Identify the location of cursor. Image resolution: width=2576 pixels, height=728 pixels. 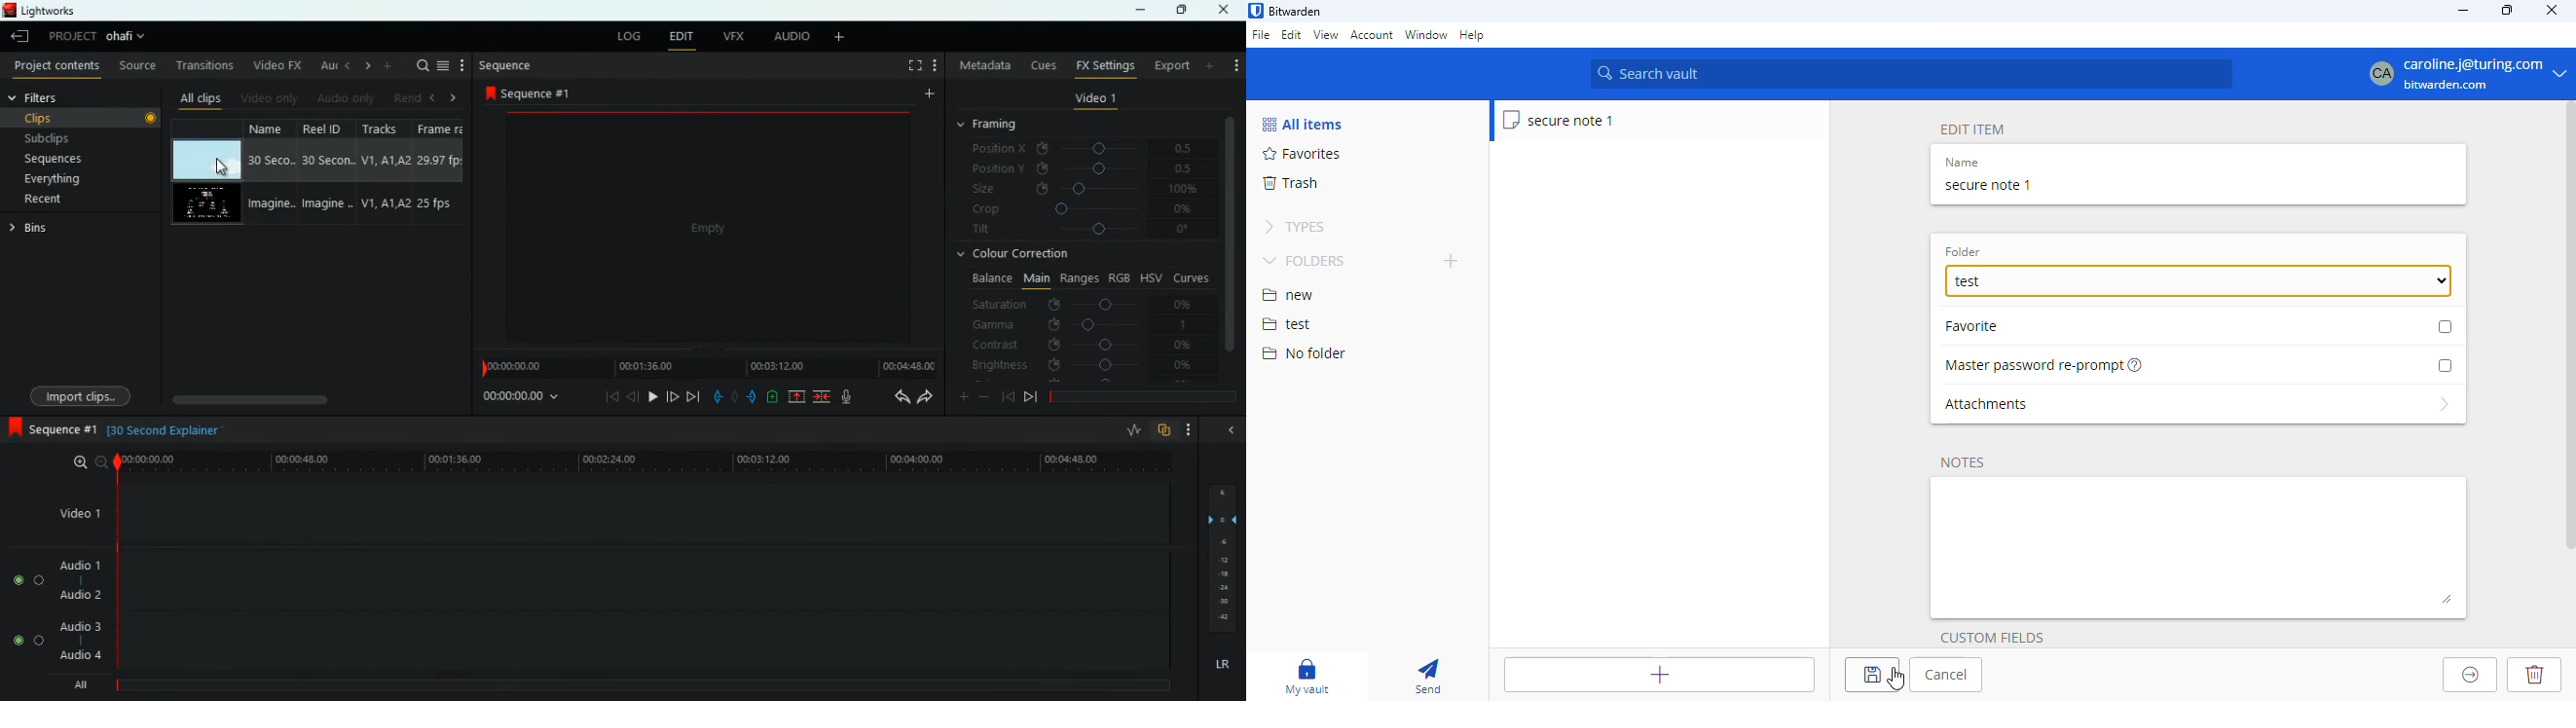
(1896, 679).